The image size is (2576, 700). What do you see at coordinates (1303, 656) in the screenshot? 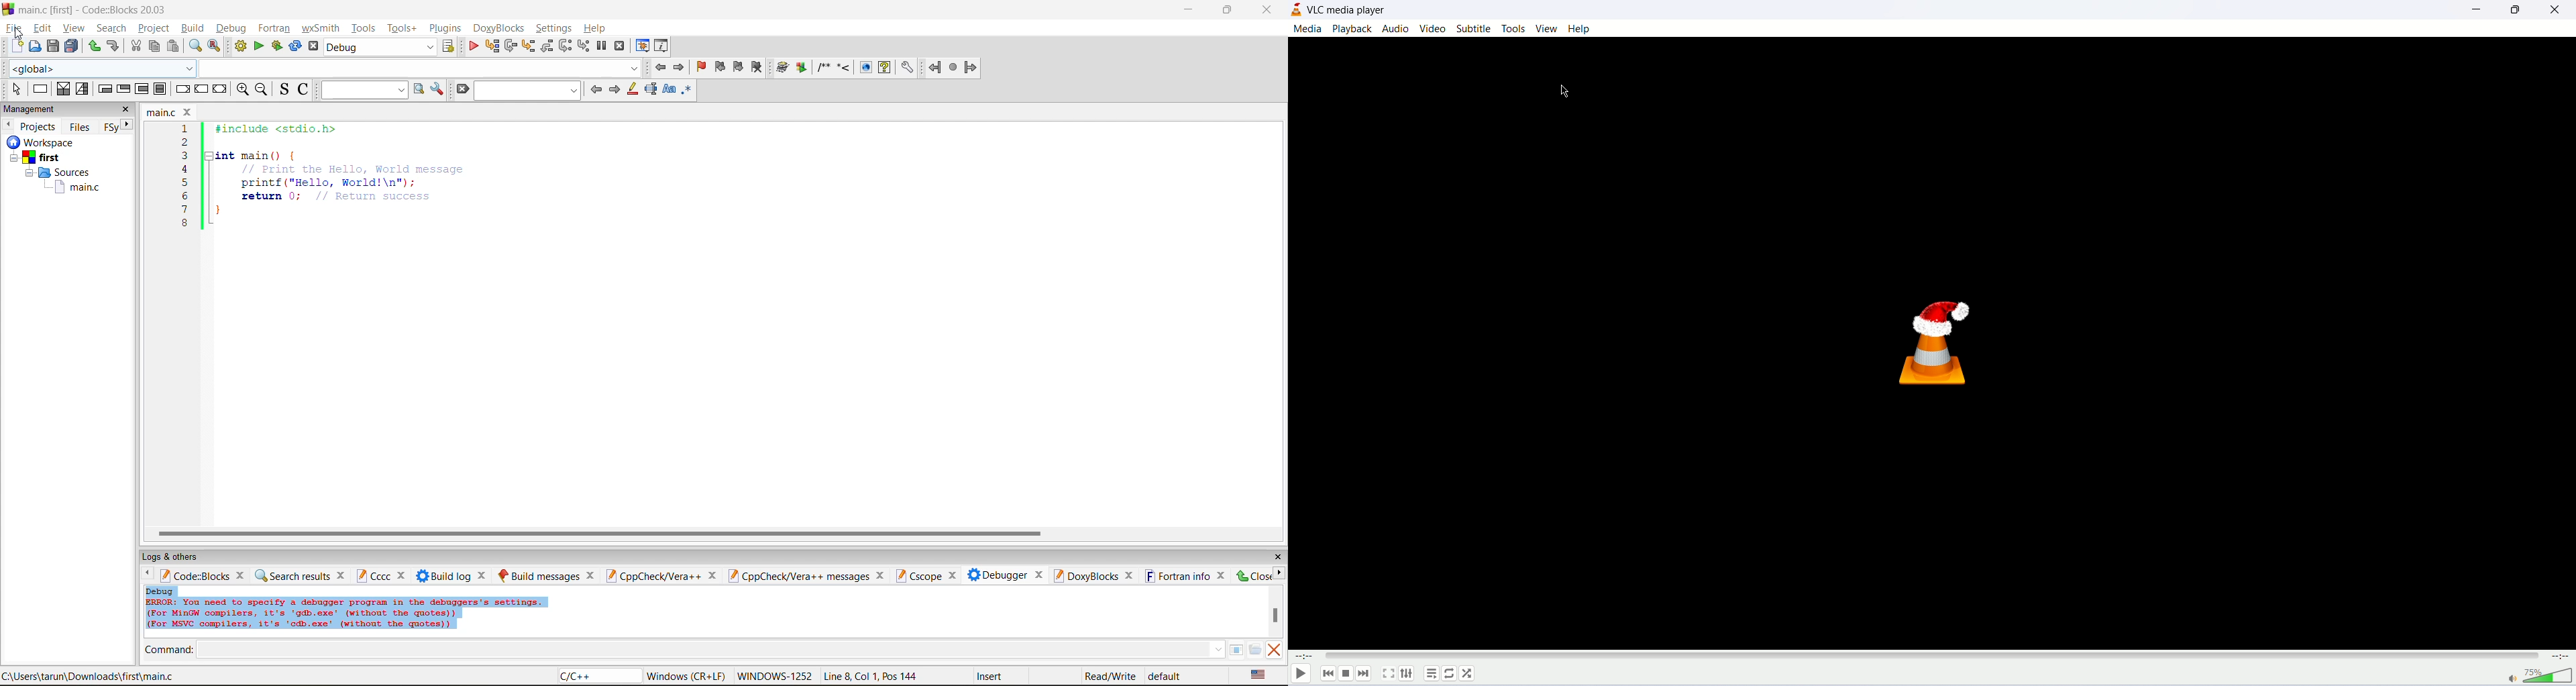
I see `playback time` at bounding box center [1303, 656].